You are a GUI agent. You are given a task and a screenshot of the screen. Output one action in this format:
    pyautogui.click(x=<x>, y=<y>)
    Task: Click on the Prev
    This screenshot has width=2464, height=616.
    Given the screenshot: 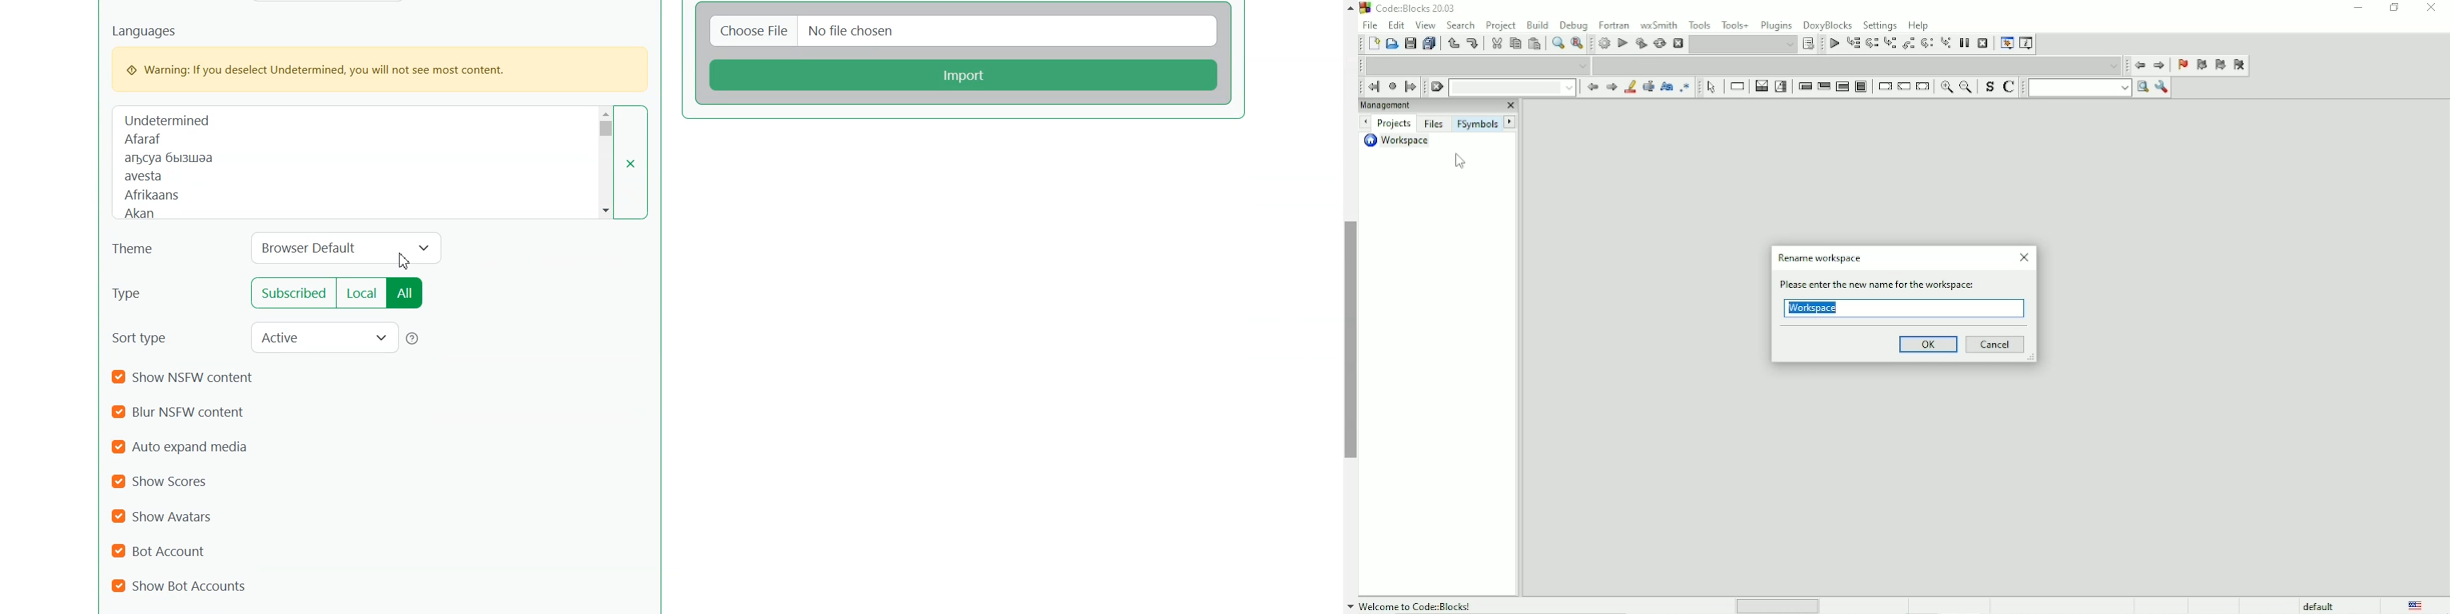 What is the action you would take?
    pyautogui.click(x=1593, y=88)
    